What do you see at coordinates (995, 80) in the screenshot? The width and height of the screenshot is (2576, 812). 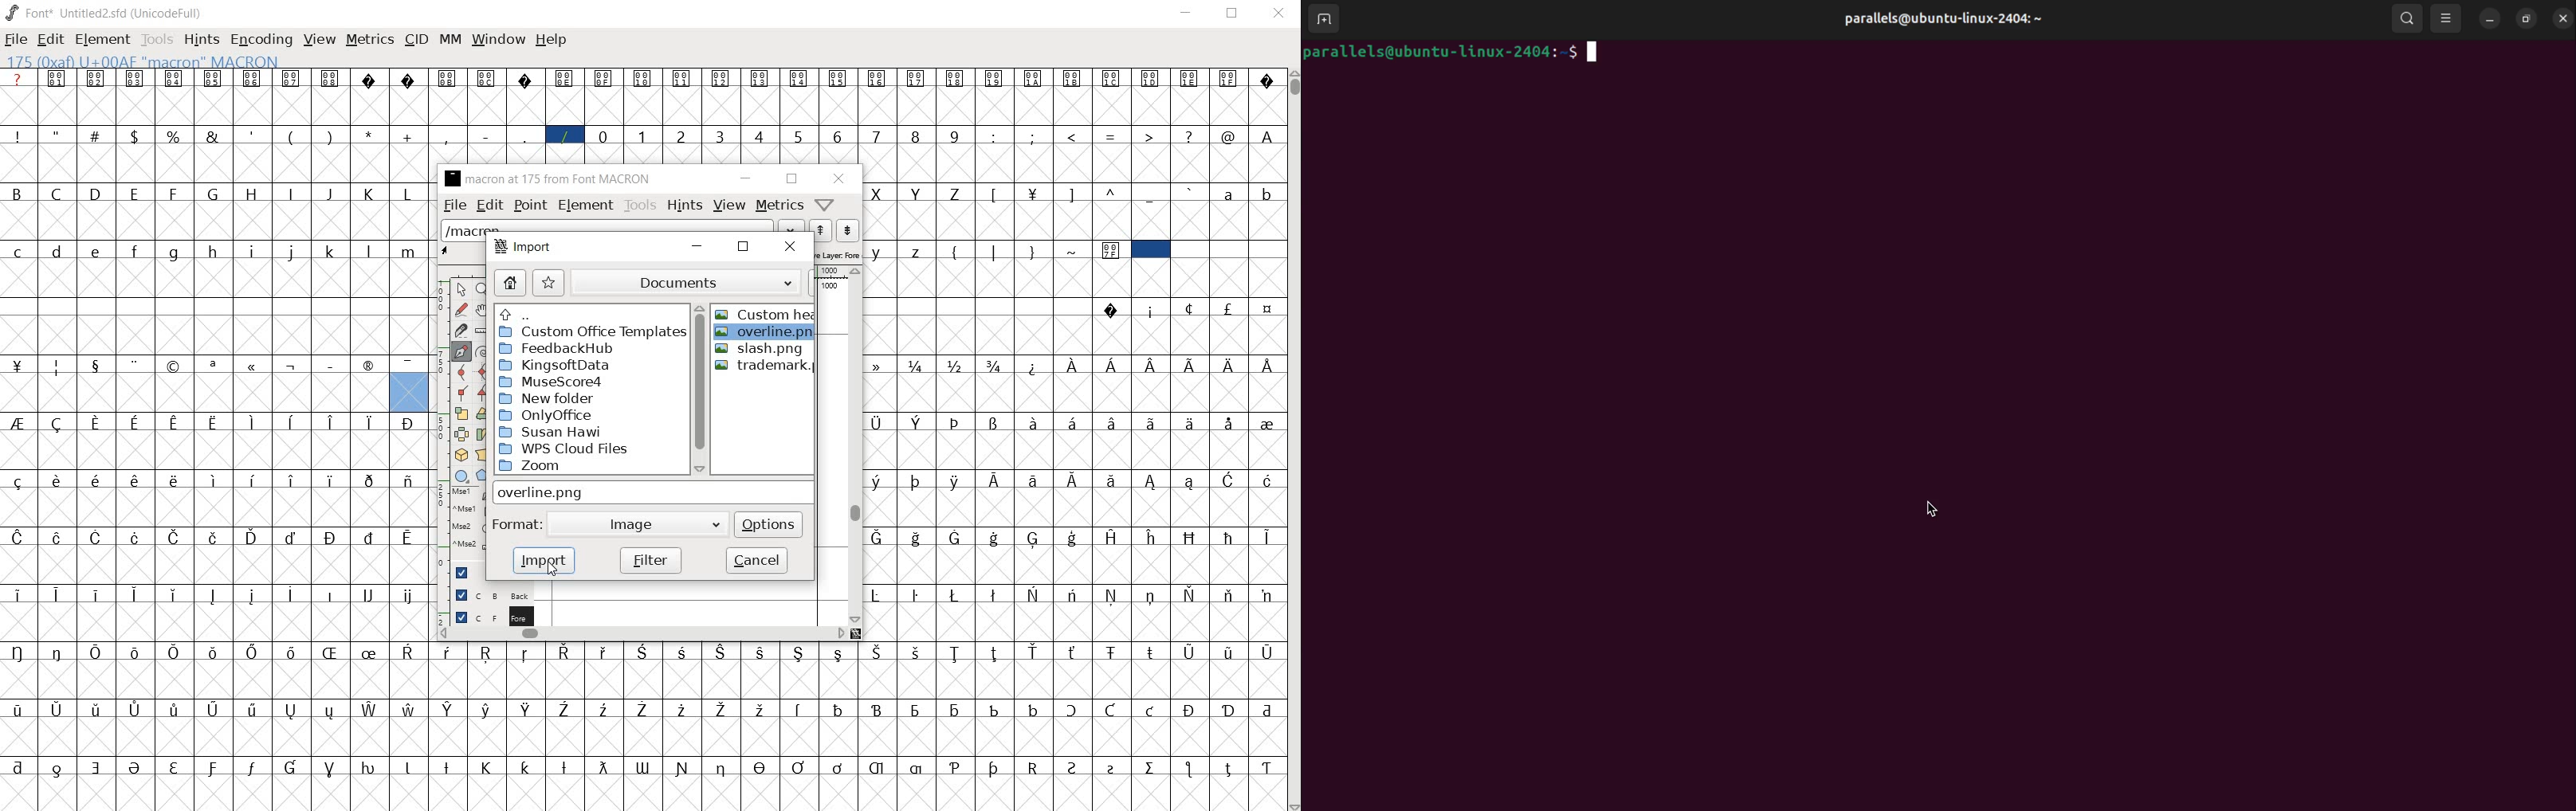 I see `Symbol` at bounding box center [995, 80].